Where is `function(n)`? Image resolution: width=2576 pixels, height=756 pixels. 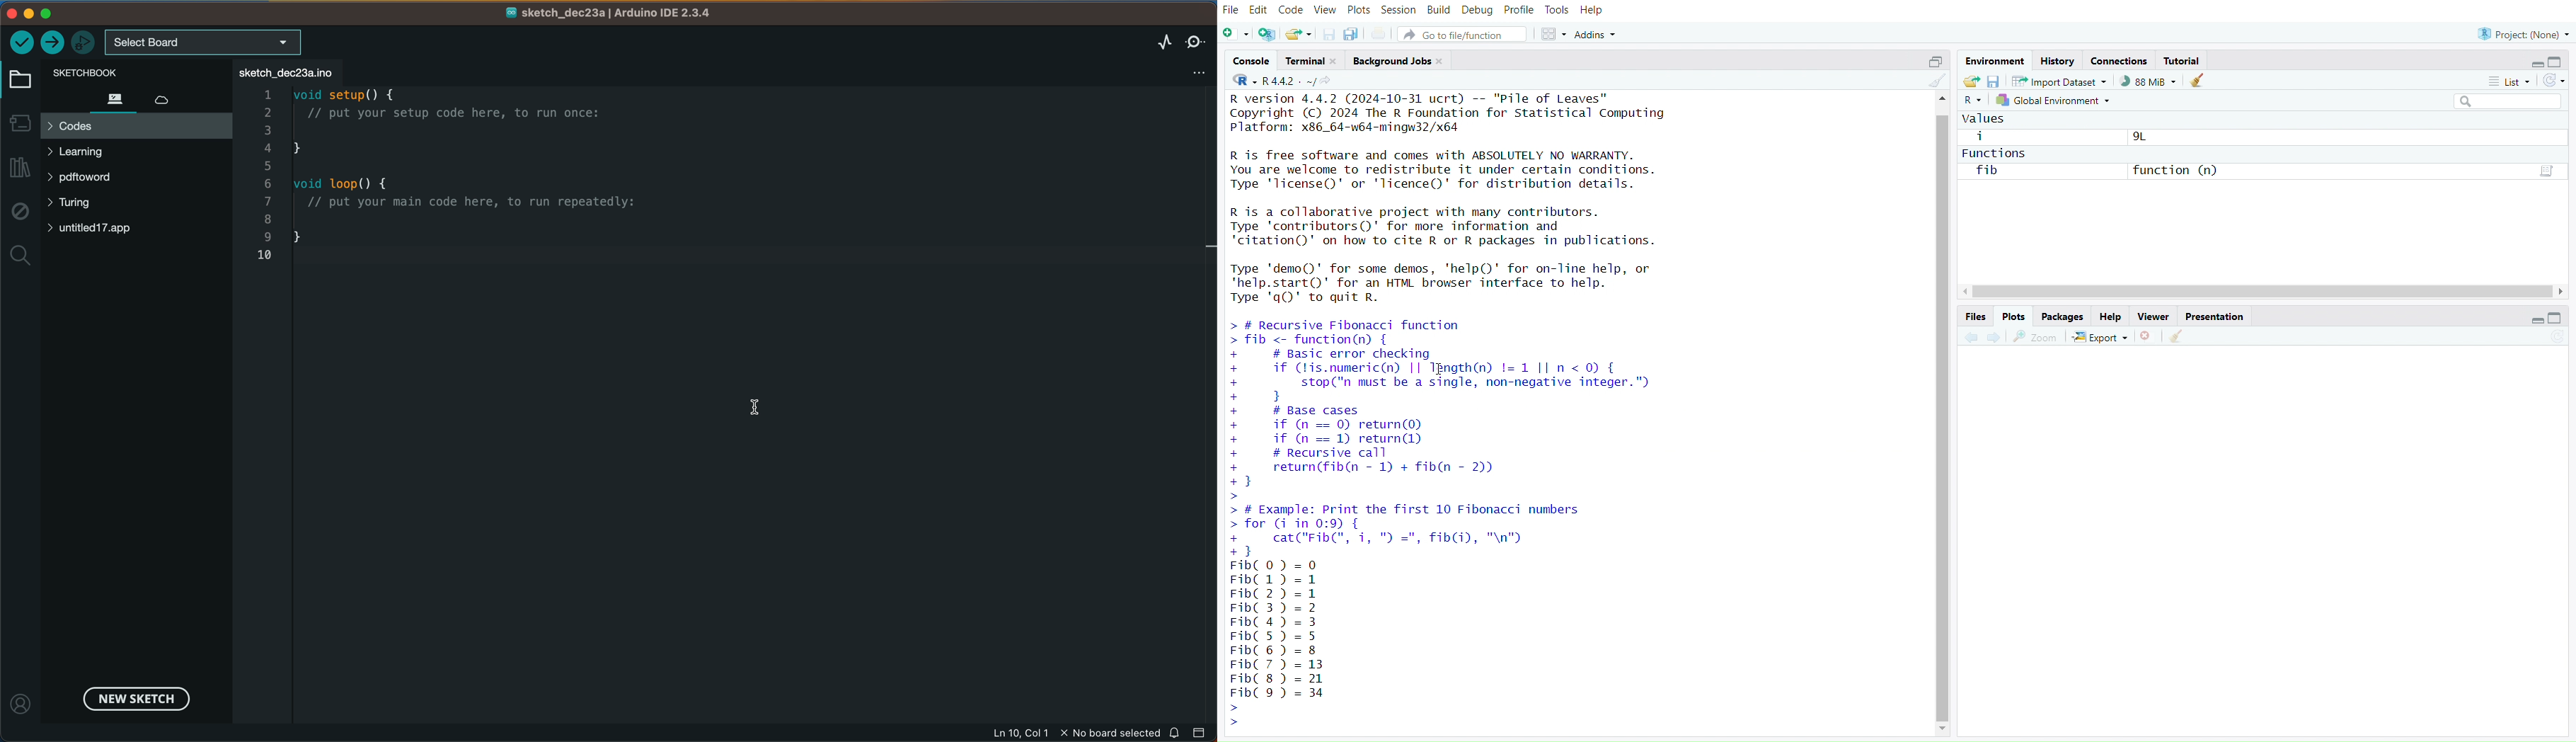 function(n) is located at coordinates (2178, 170).